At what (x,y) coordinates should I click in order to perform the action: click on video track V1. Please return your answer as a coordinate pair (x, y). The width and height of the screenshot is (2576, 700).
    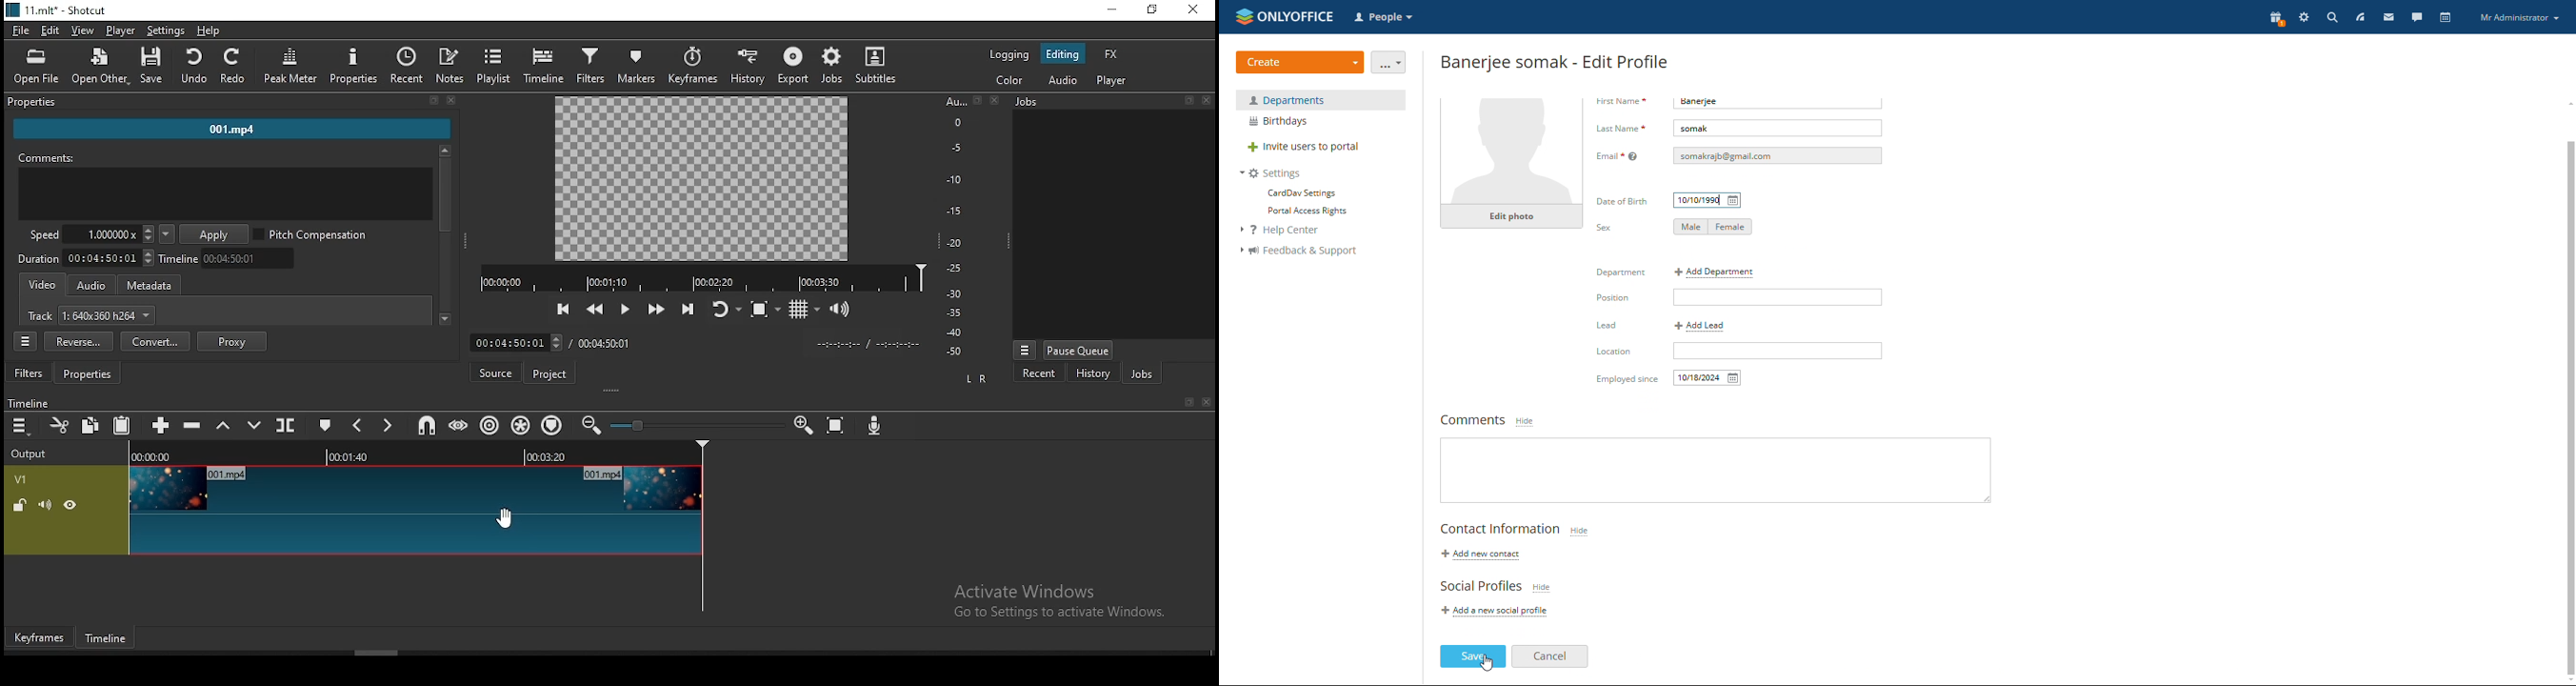
    Looking at the image, I should click on (418, 510).